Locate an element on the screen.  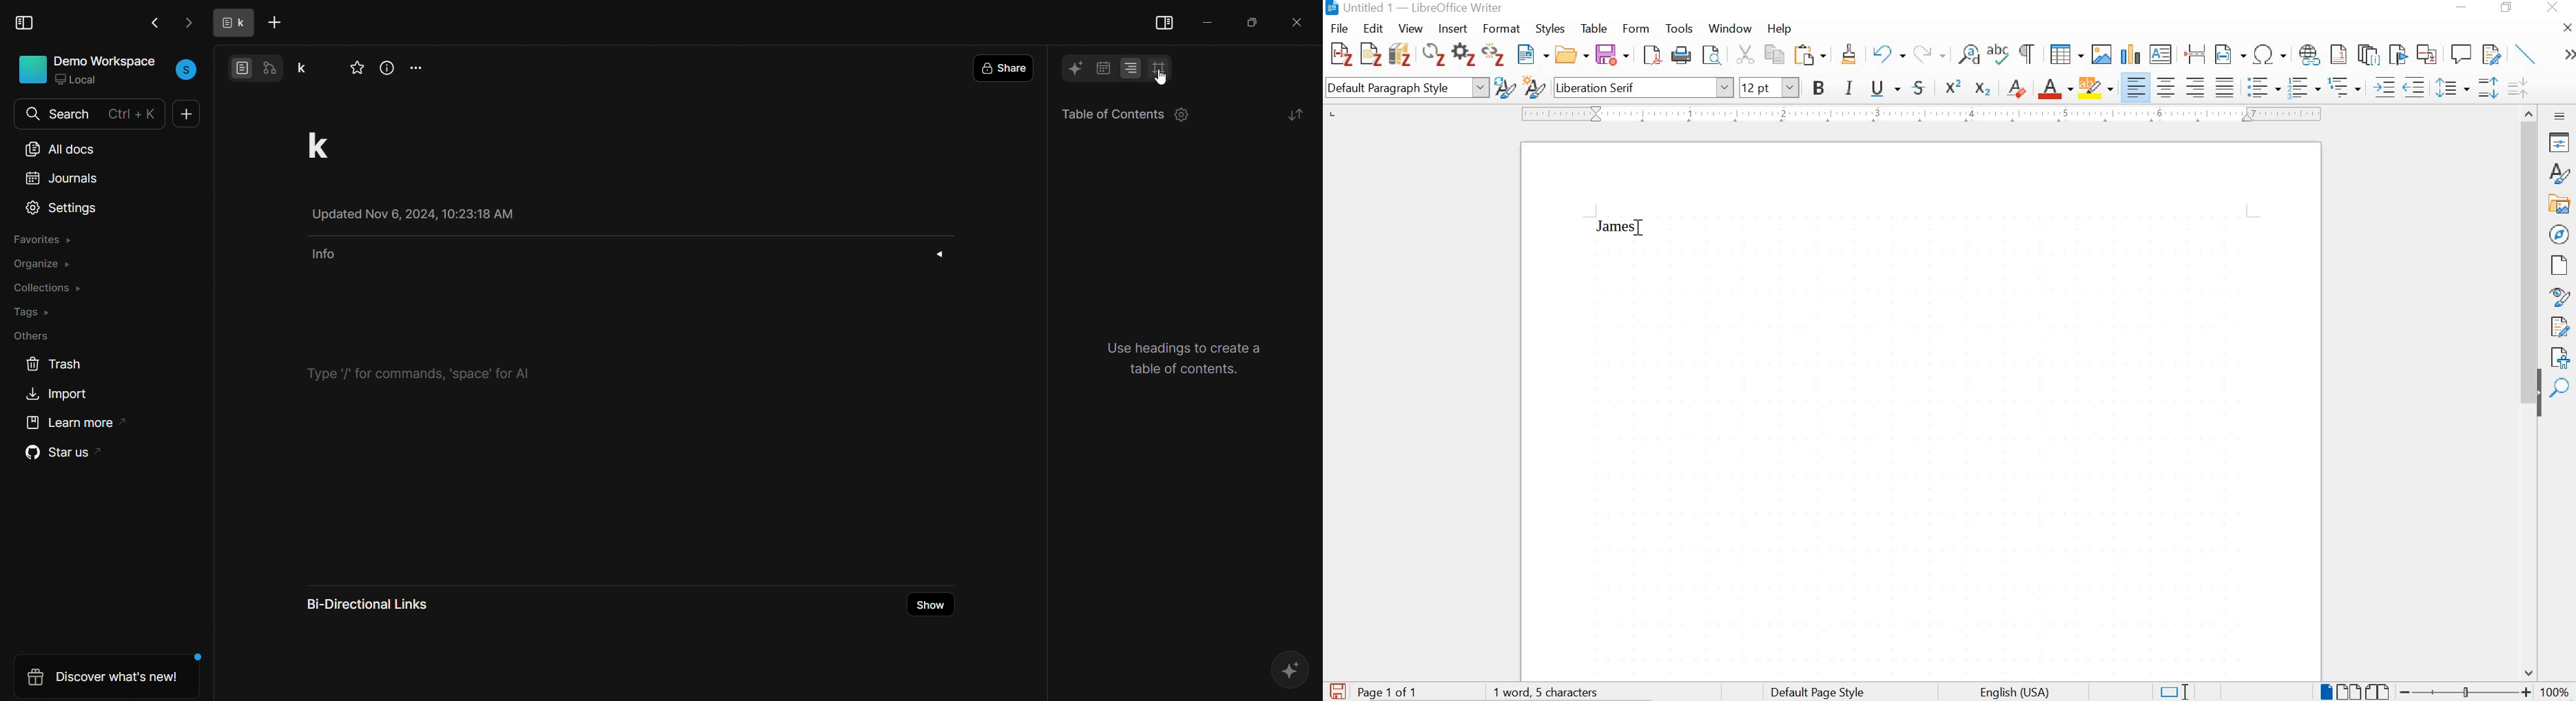
unlink citations is located at coordinates (1495, 57).